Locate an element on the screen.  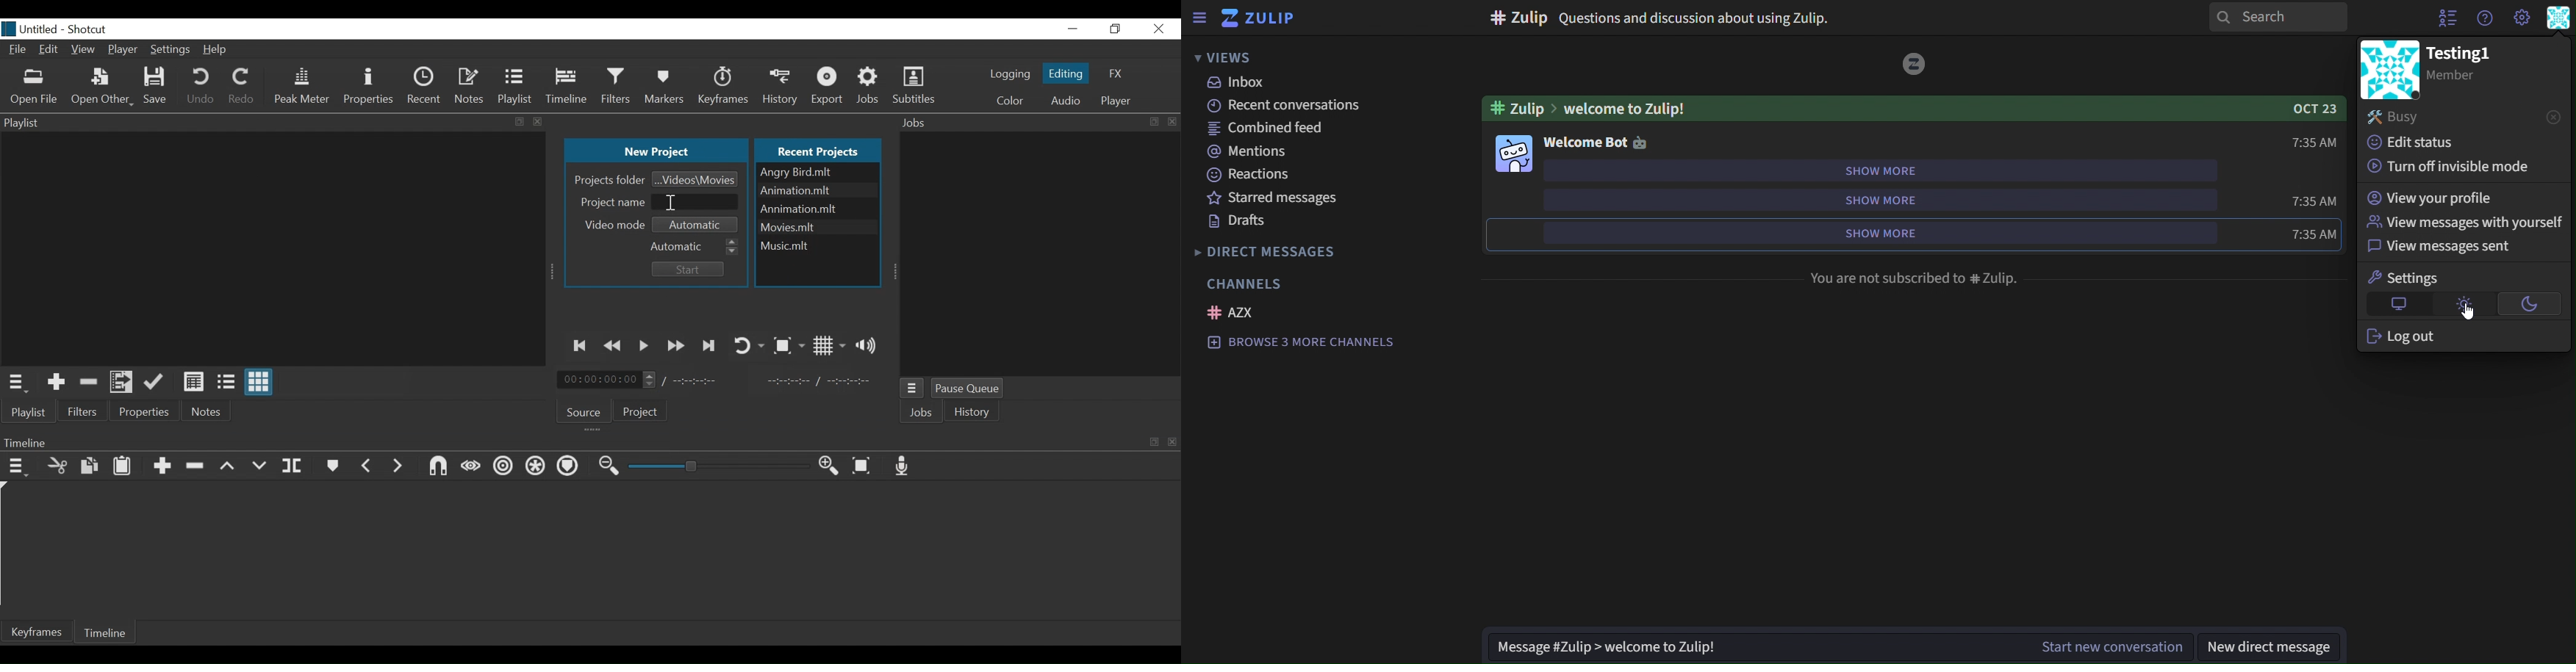
Project name Field is located at coordinates (696, 201).